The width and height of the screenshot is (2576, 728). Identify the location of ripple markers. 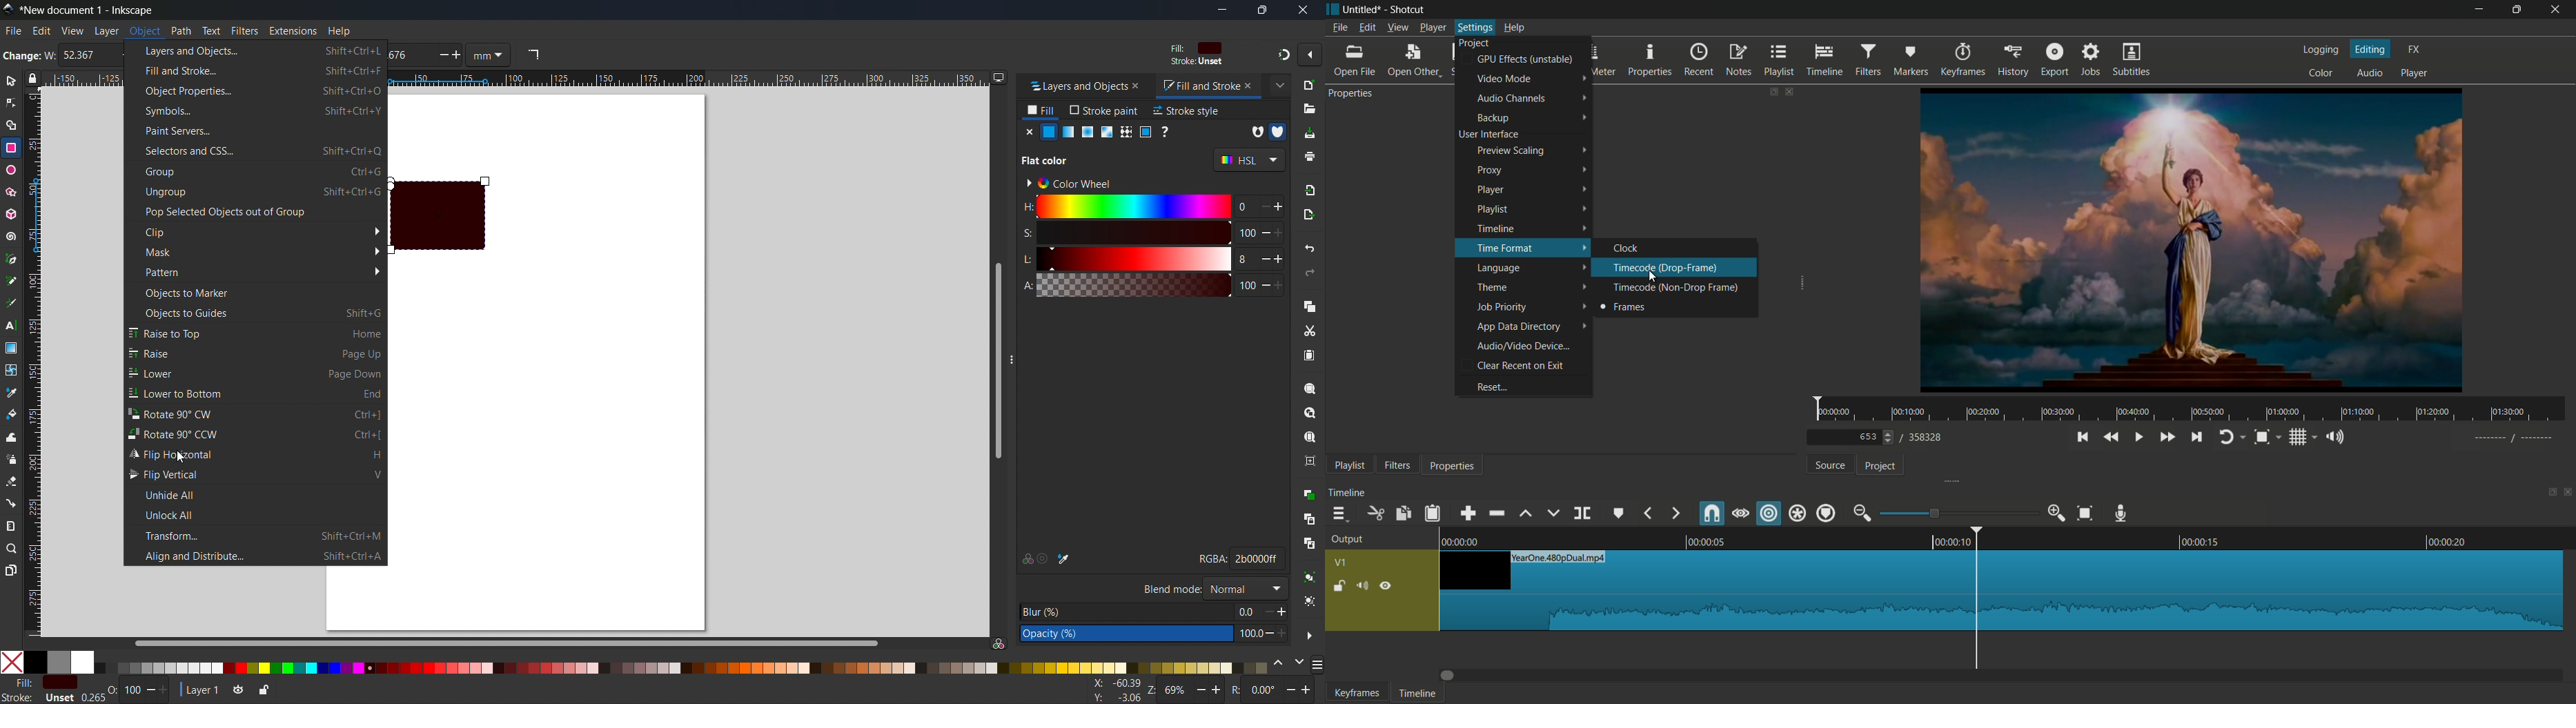
(1827, 514).